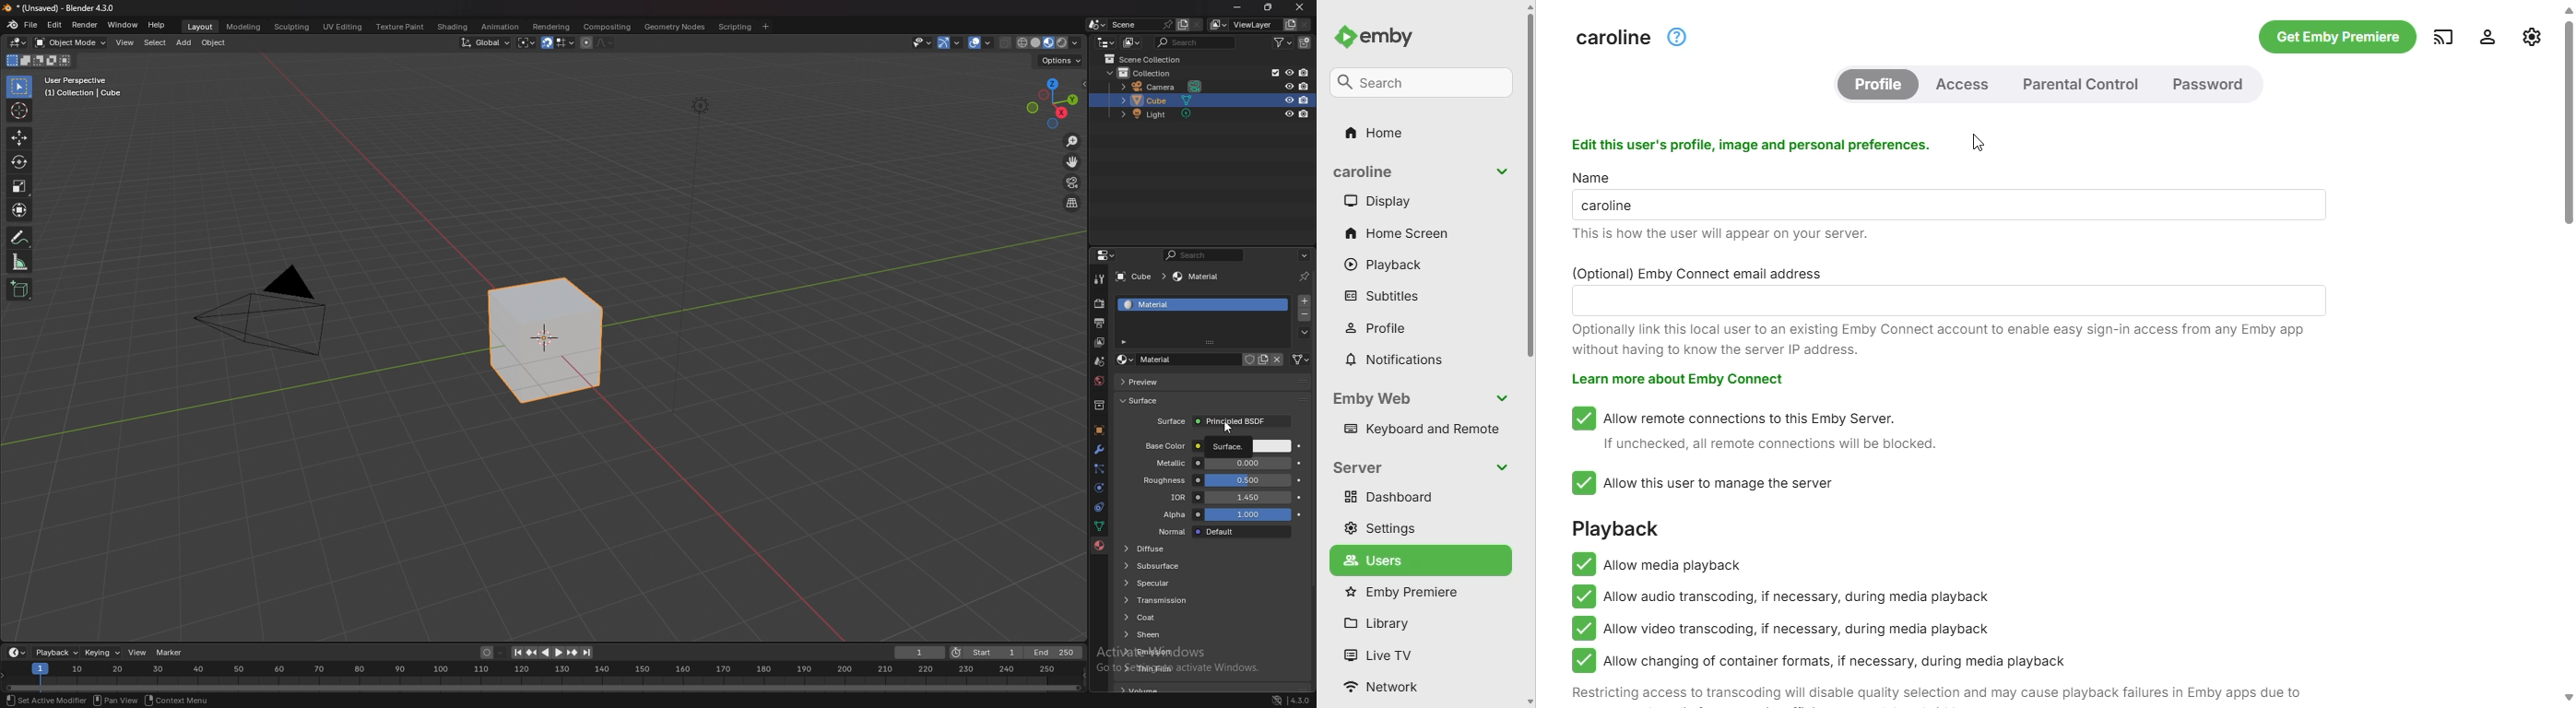 The width and height of the screenshot is (2576, 728). Describe the element at coordinates (243, 26) in the screenshot. I see `modeling` at that location.